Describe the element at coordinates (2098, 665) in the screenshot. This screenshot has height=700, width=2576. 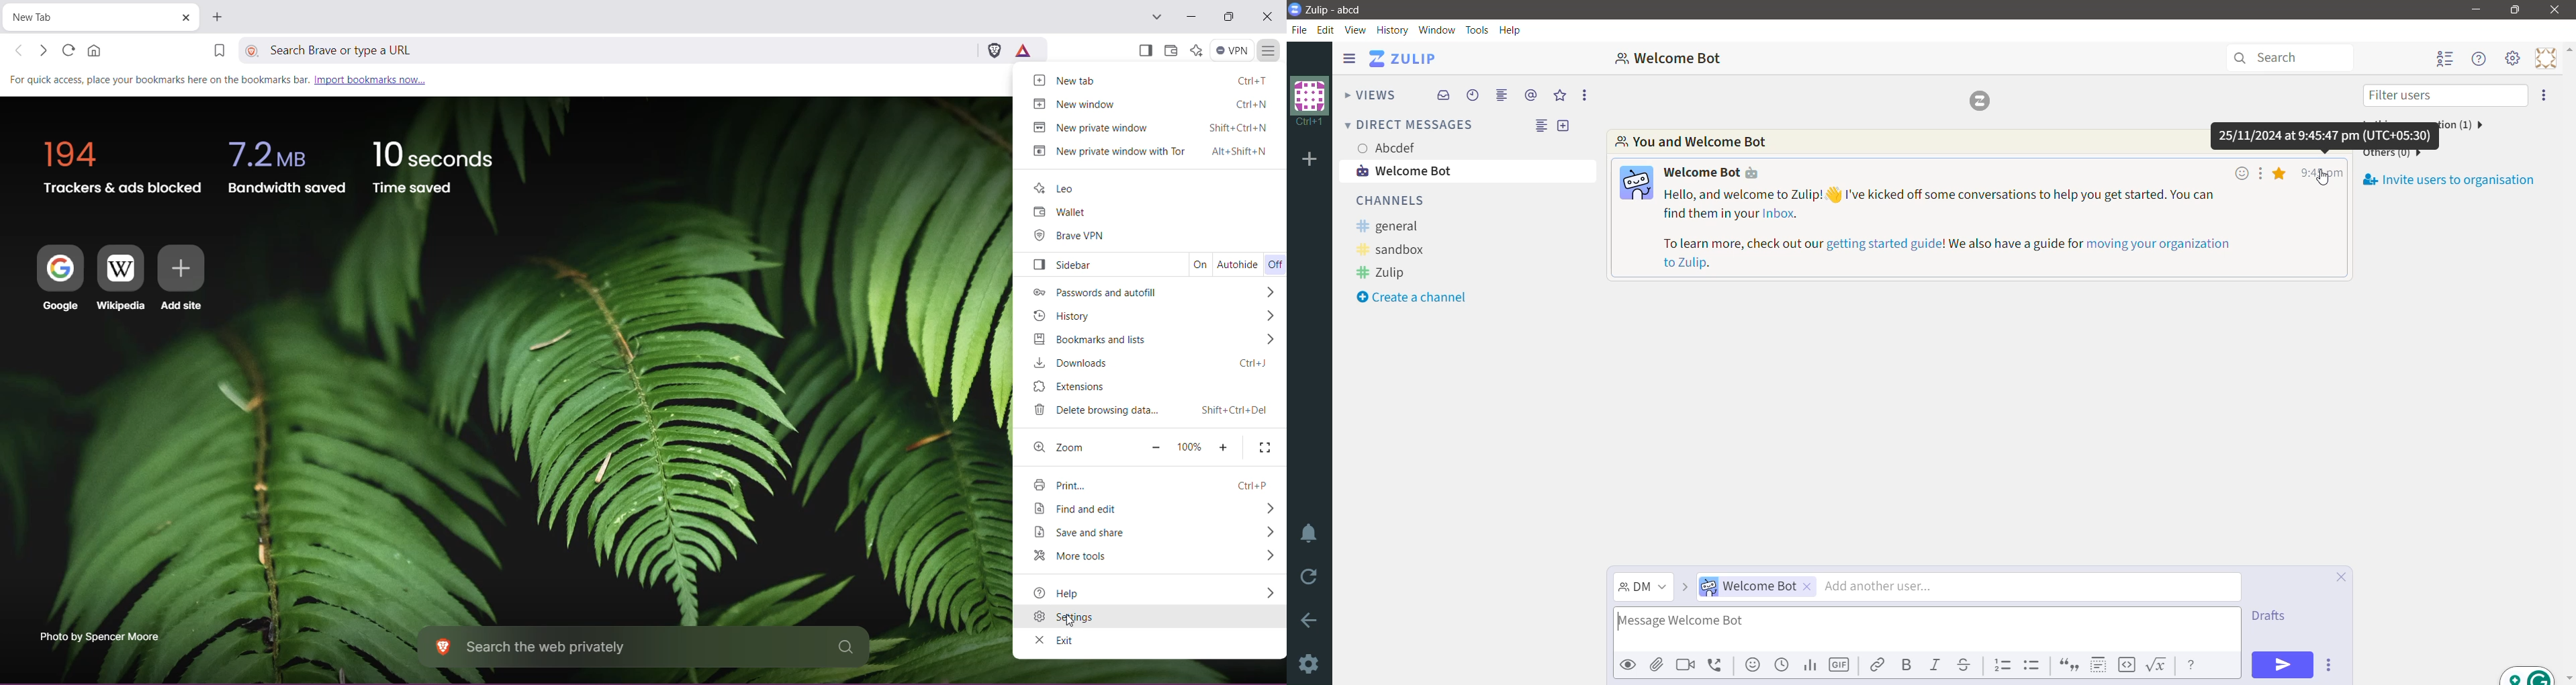
I see `Spoiler` at that location.